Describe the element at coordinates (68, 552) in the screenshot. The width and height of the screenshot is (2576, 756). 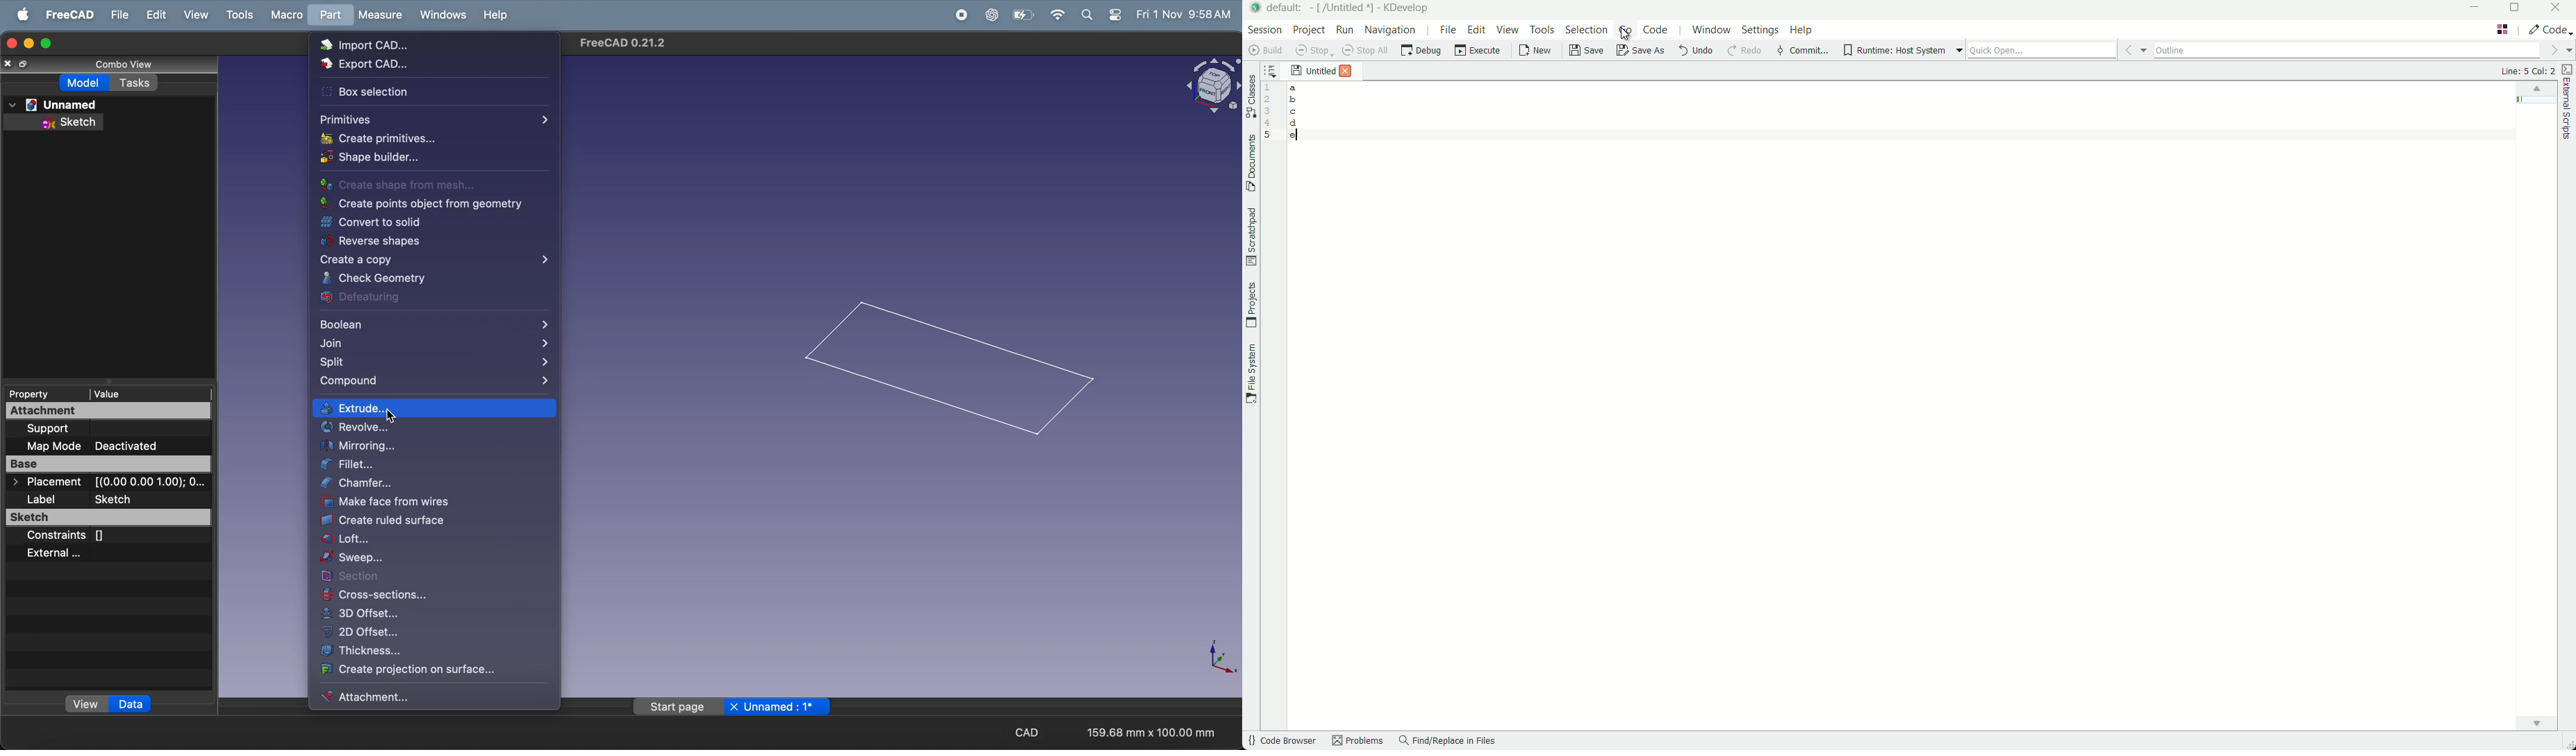
I see `external` at that location.